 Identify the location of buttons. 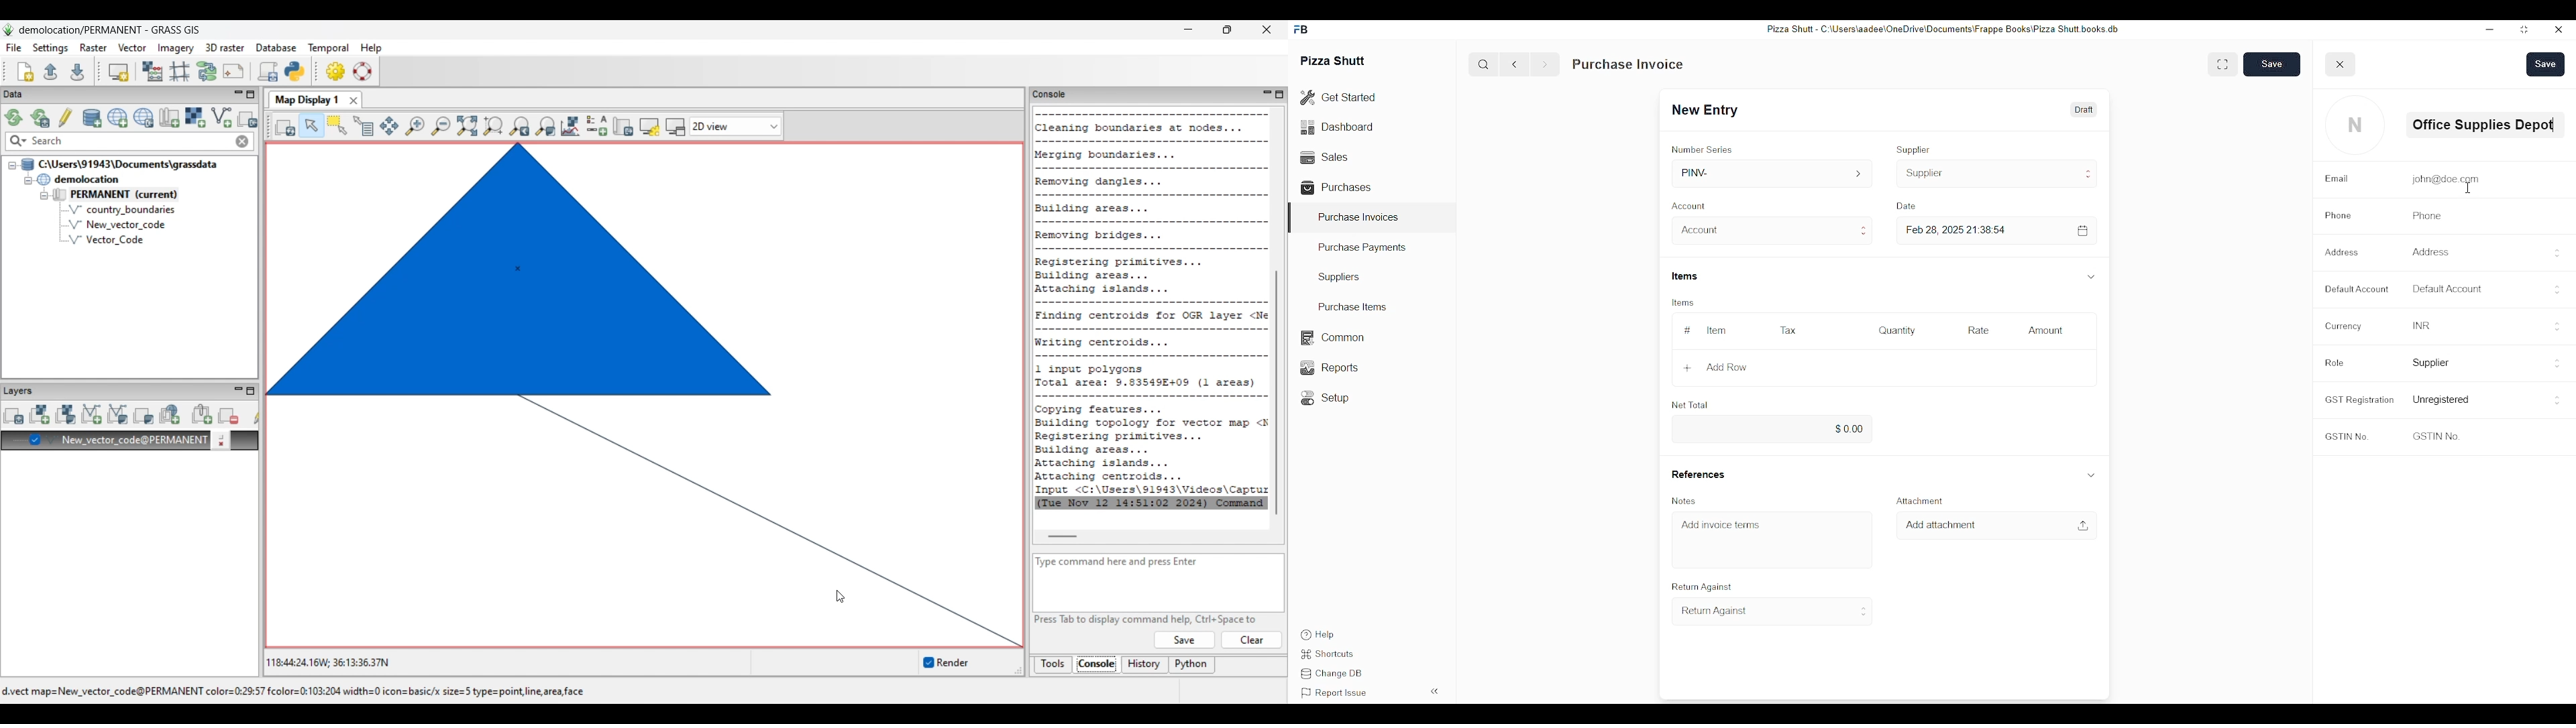
(2555, 290).